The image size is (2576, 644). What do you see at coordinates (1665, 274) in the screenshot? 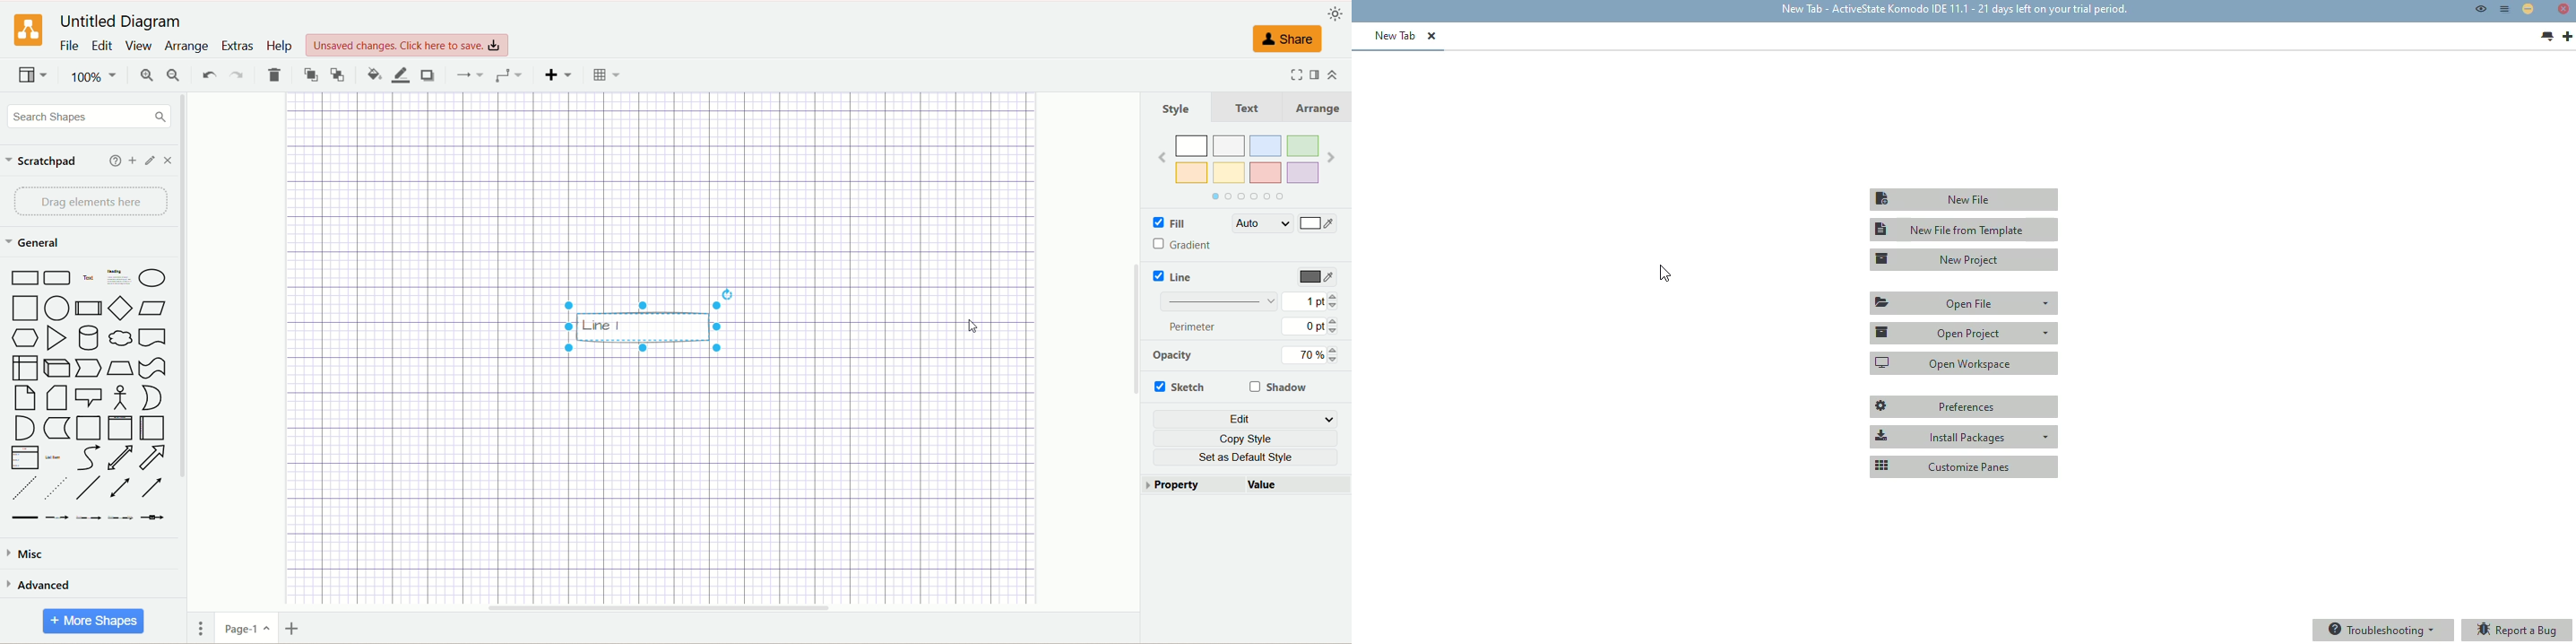
I see `cursor` at bounding box center [1665, 274].